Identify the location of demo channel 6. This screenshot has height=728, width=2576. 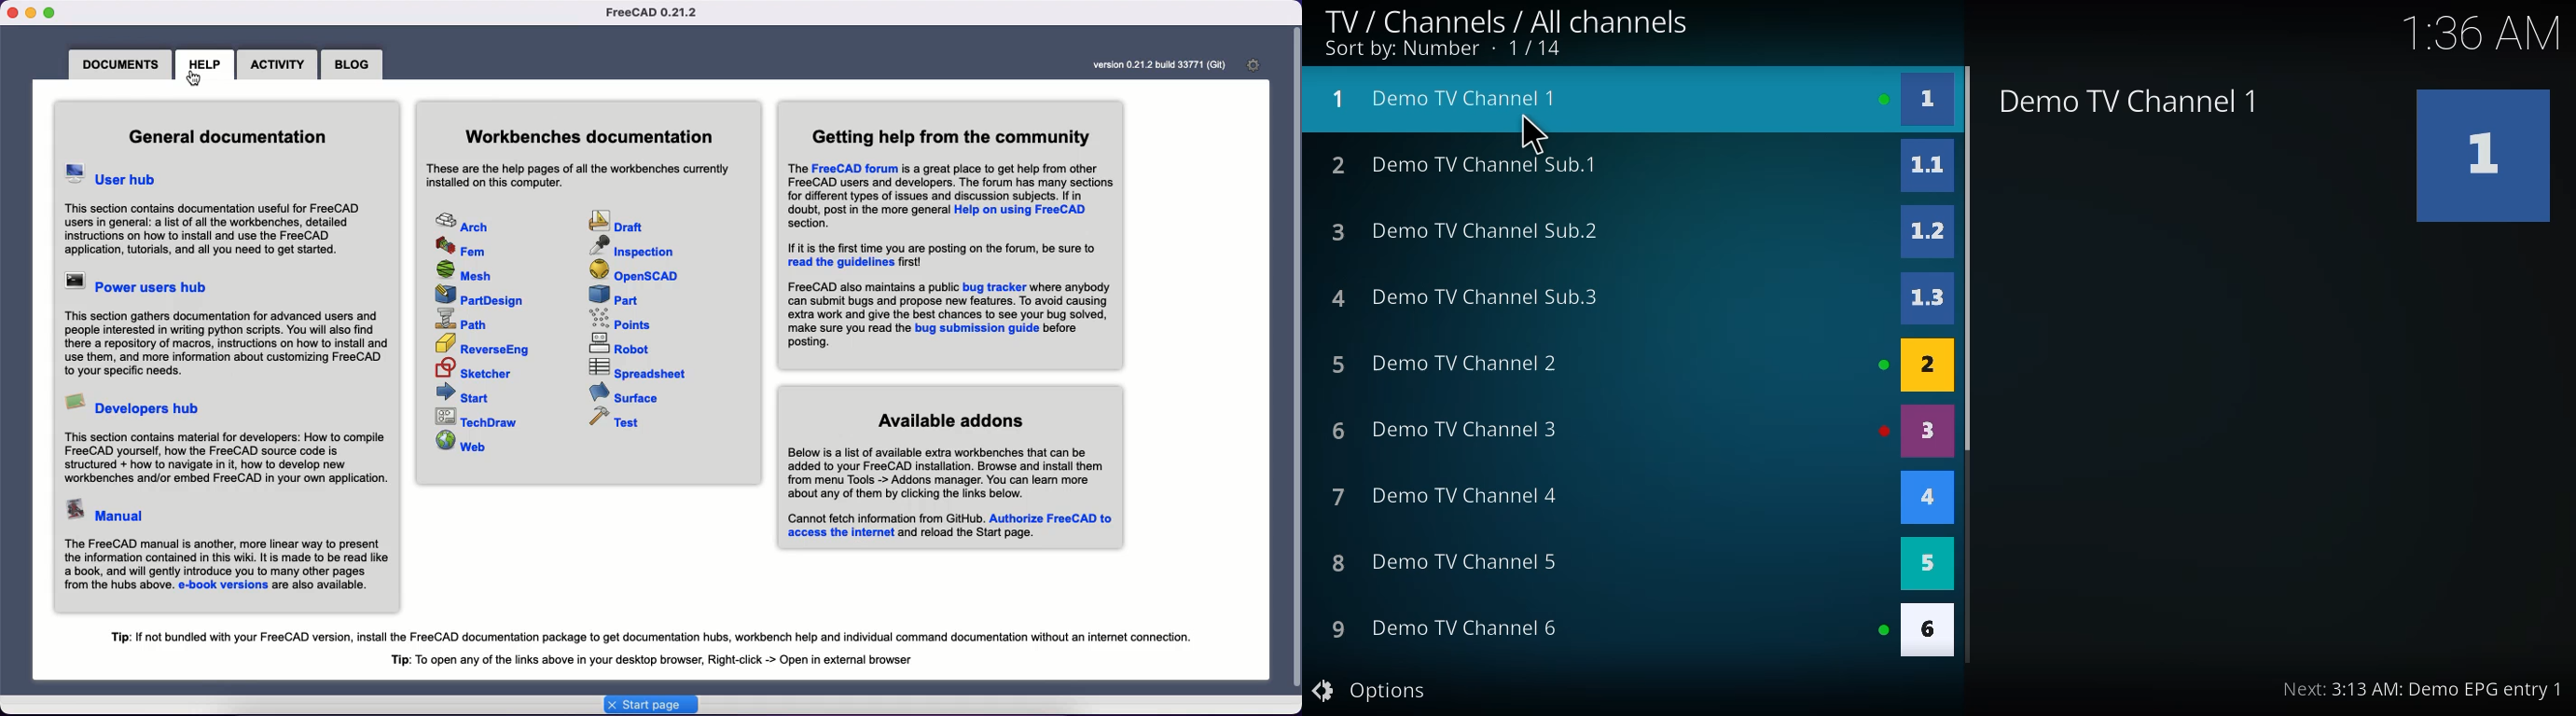
(1443, 627).